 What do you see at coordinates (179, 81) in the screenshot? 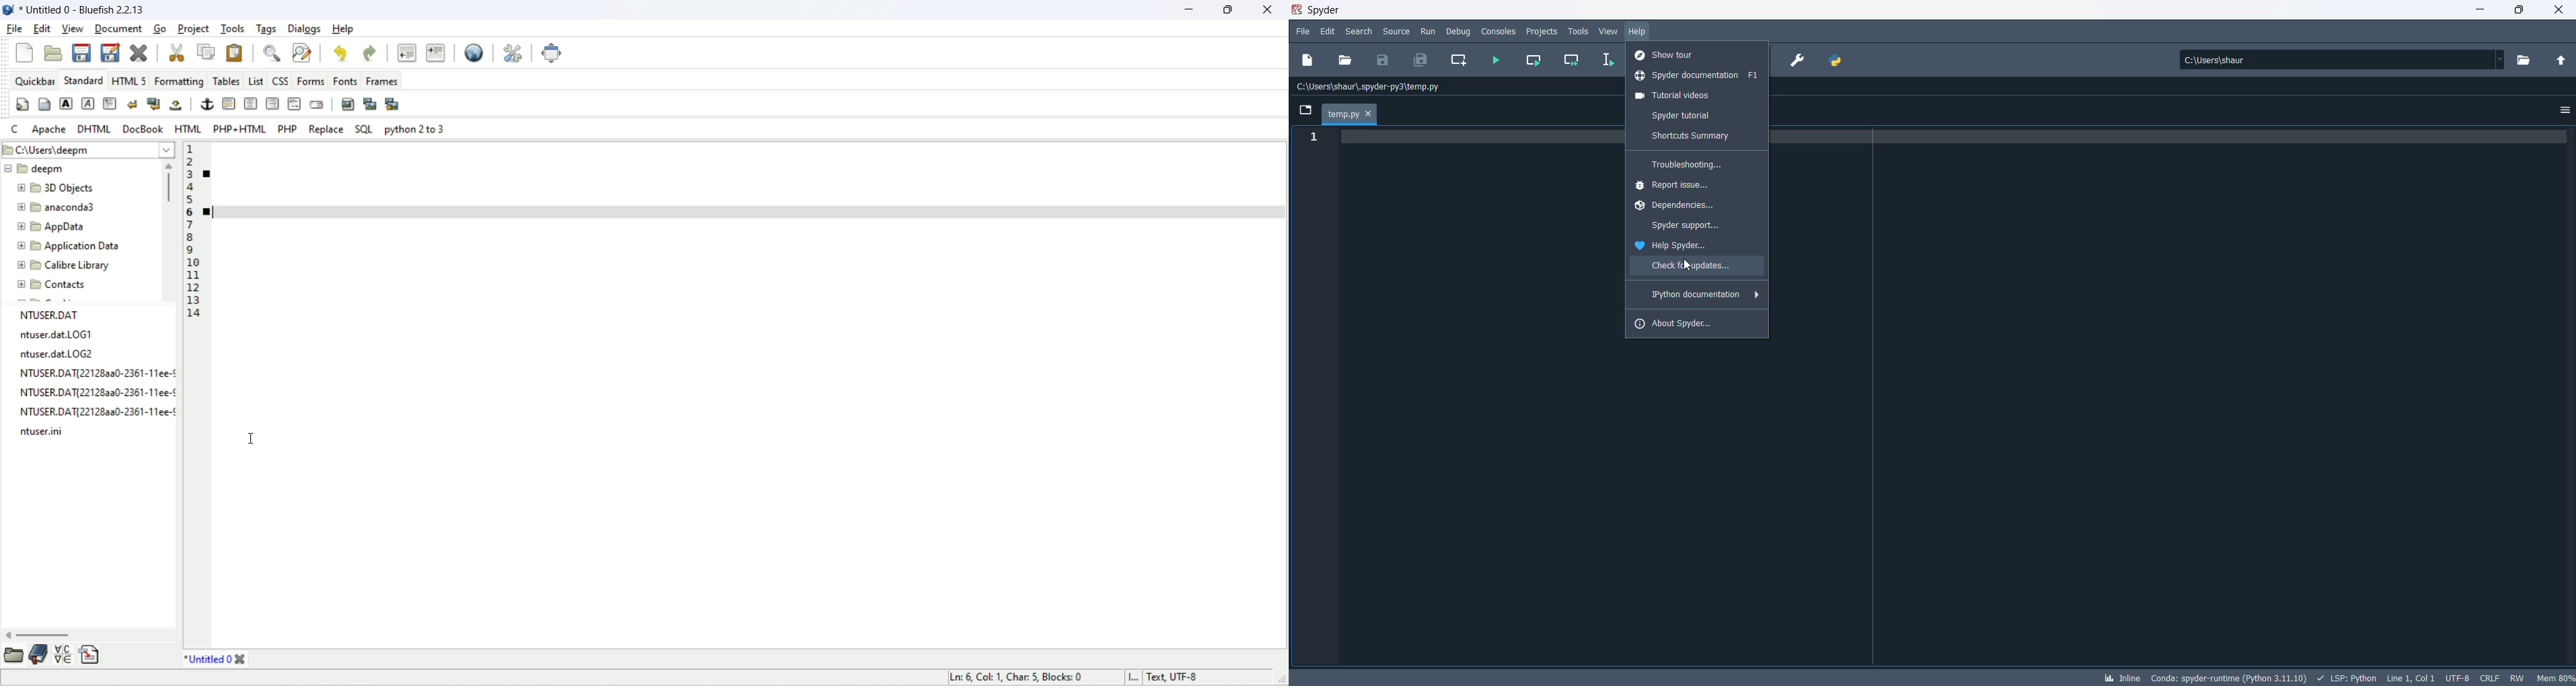
I see `formatting` at bounding box center [179, 81].